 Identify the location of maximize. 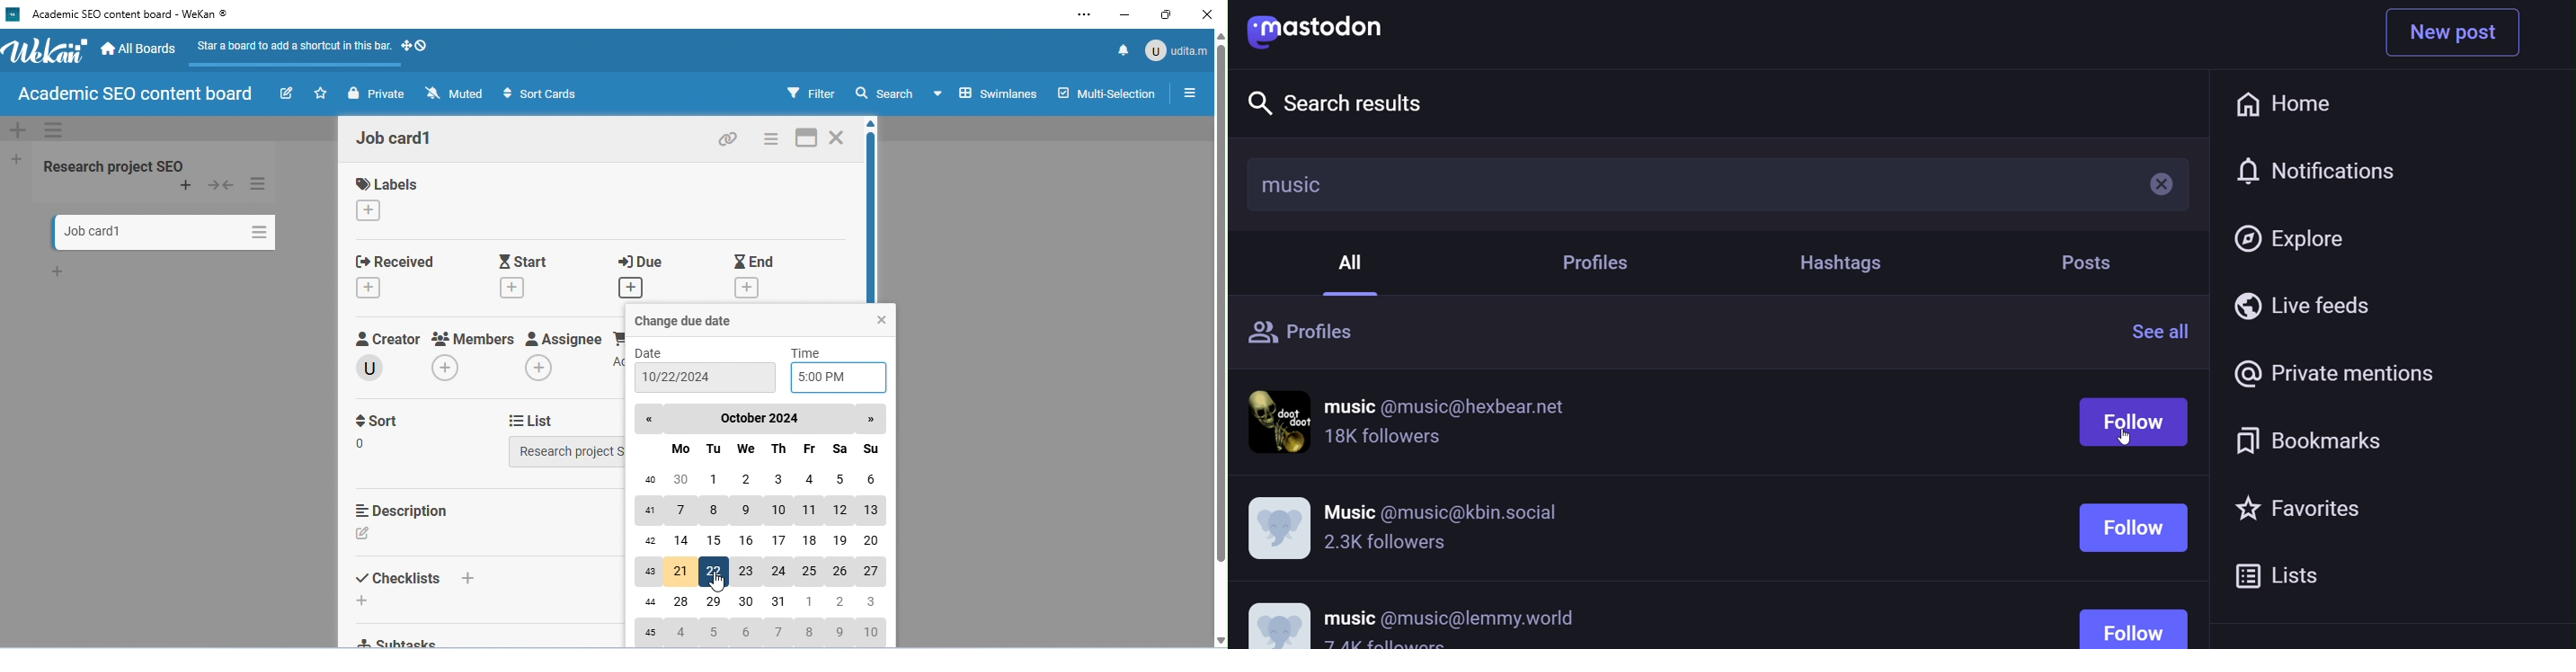
(1167, 15).